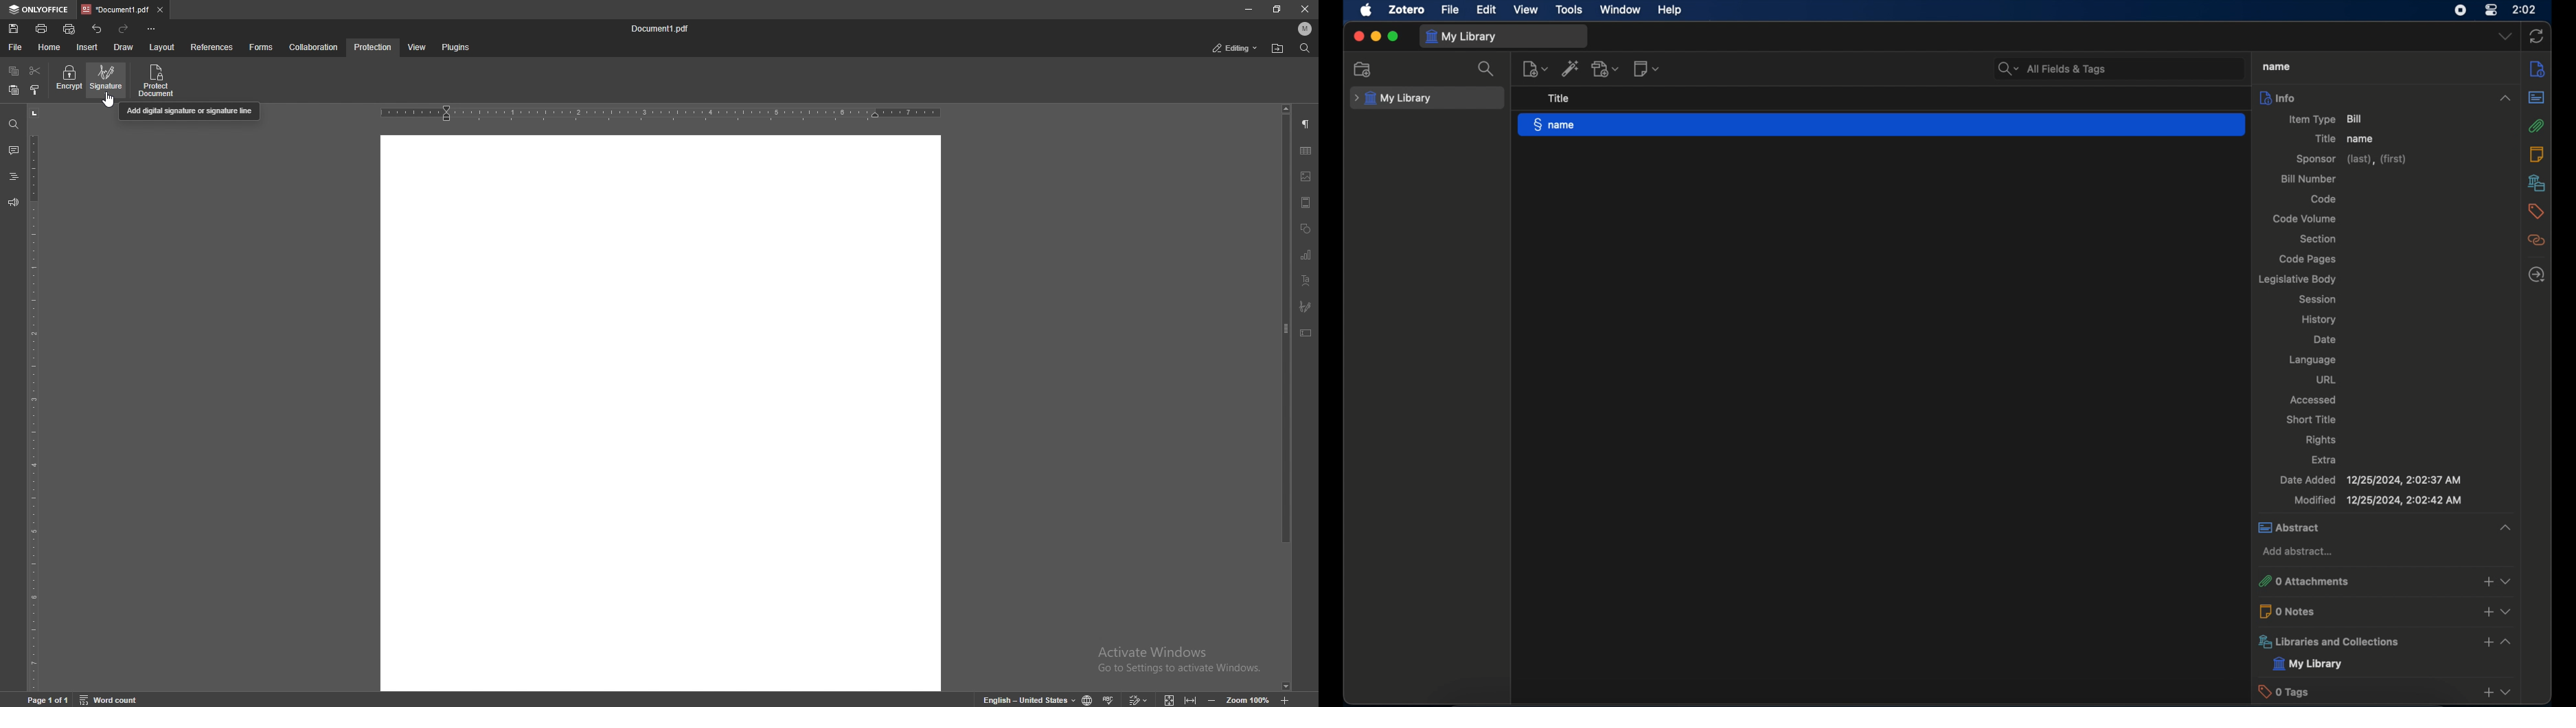  I want to click on url, so click(2325, 379).